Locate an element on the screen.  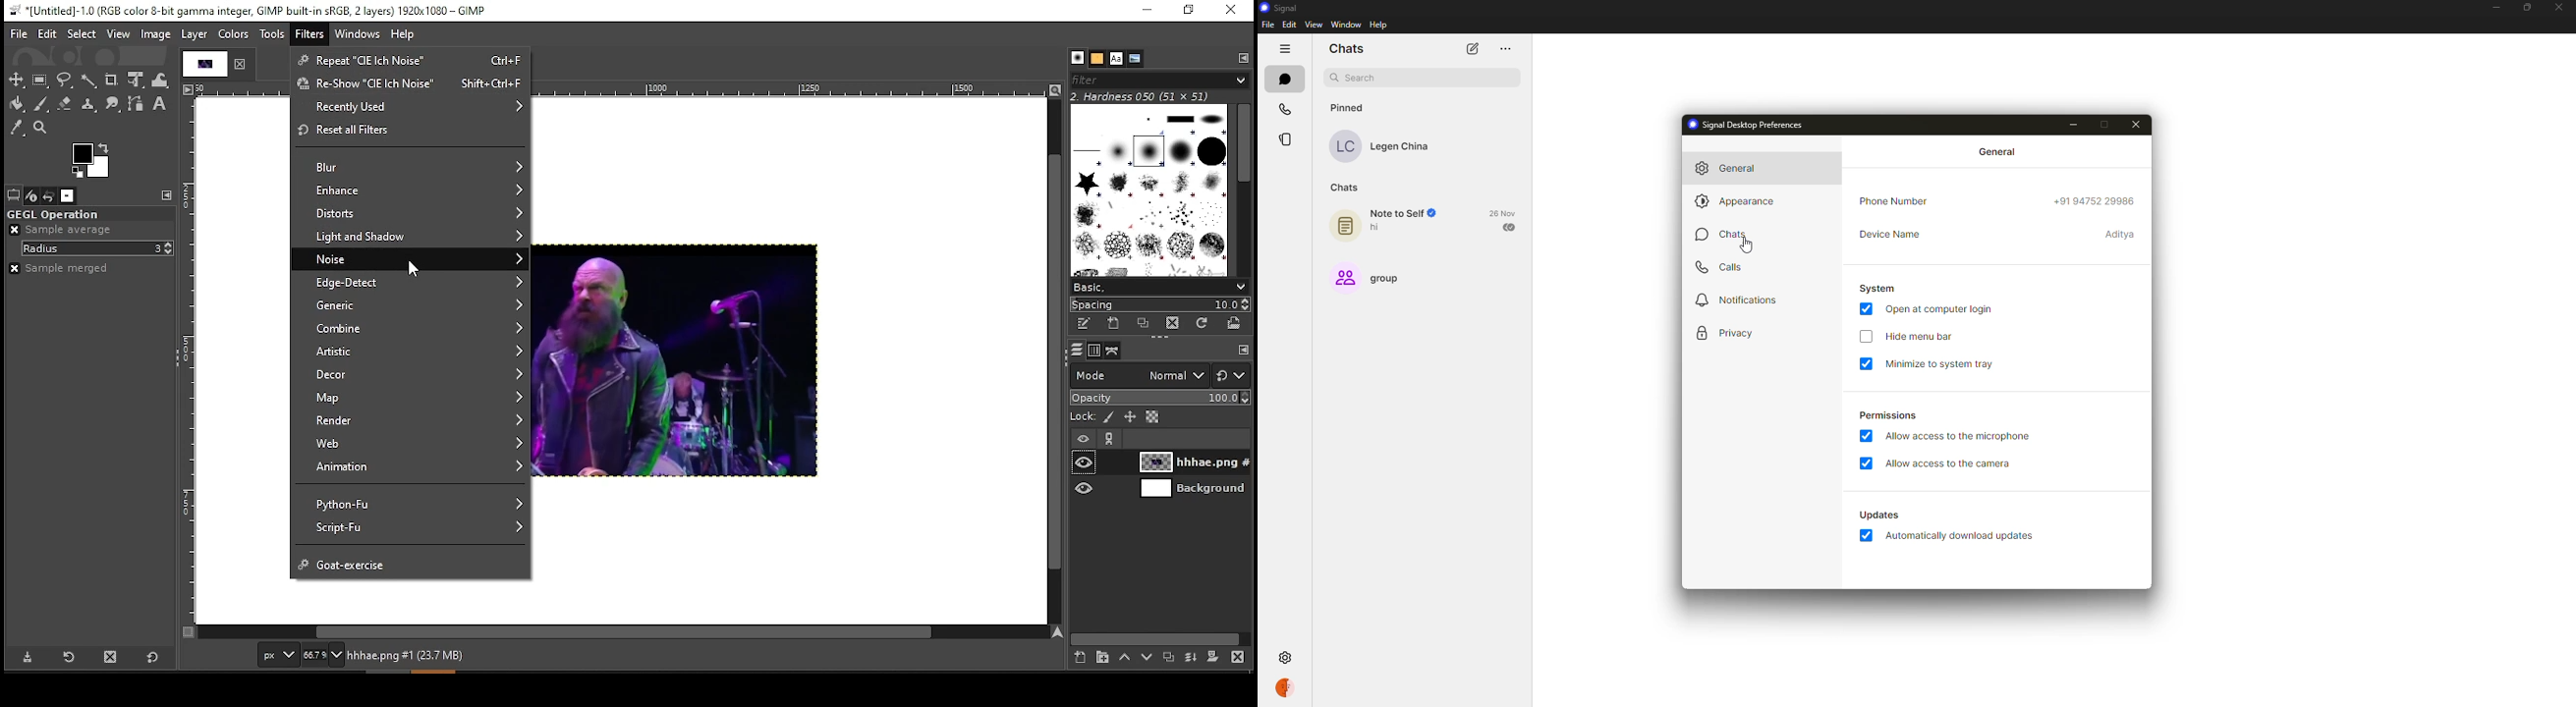
add a mask is located at coordinates (1212, 658).